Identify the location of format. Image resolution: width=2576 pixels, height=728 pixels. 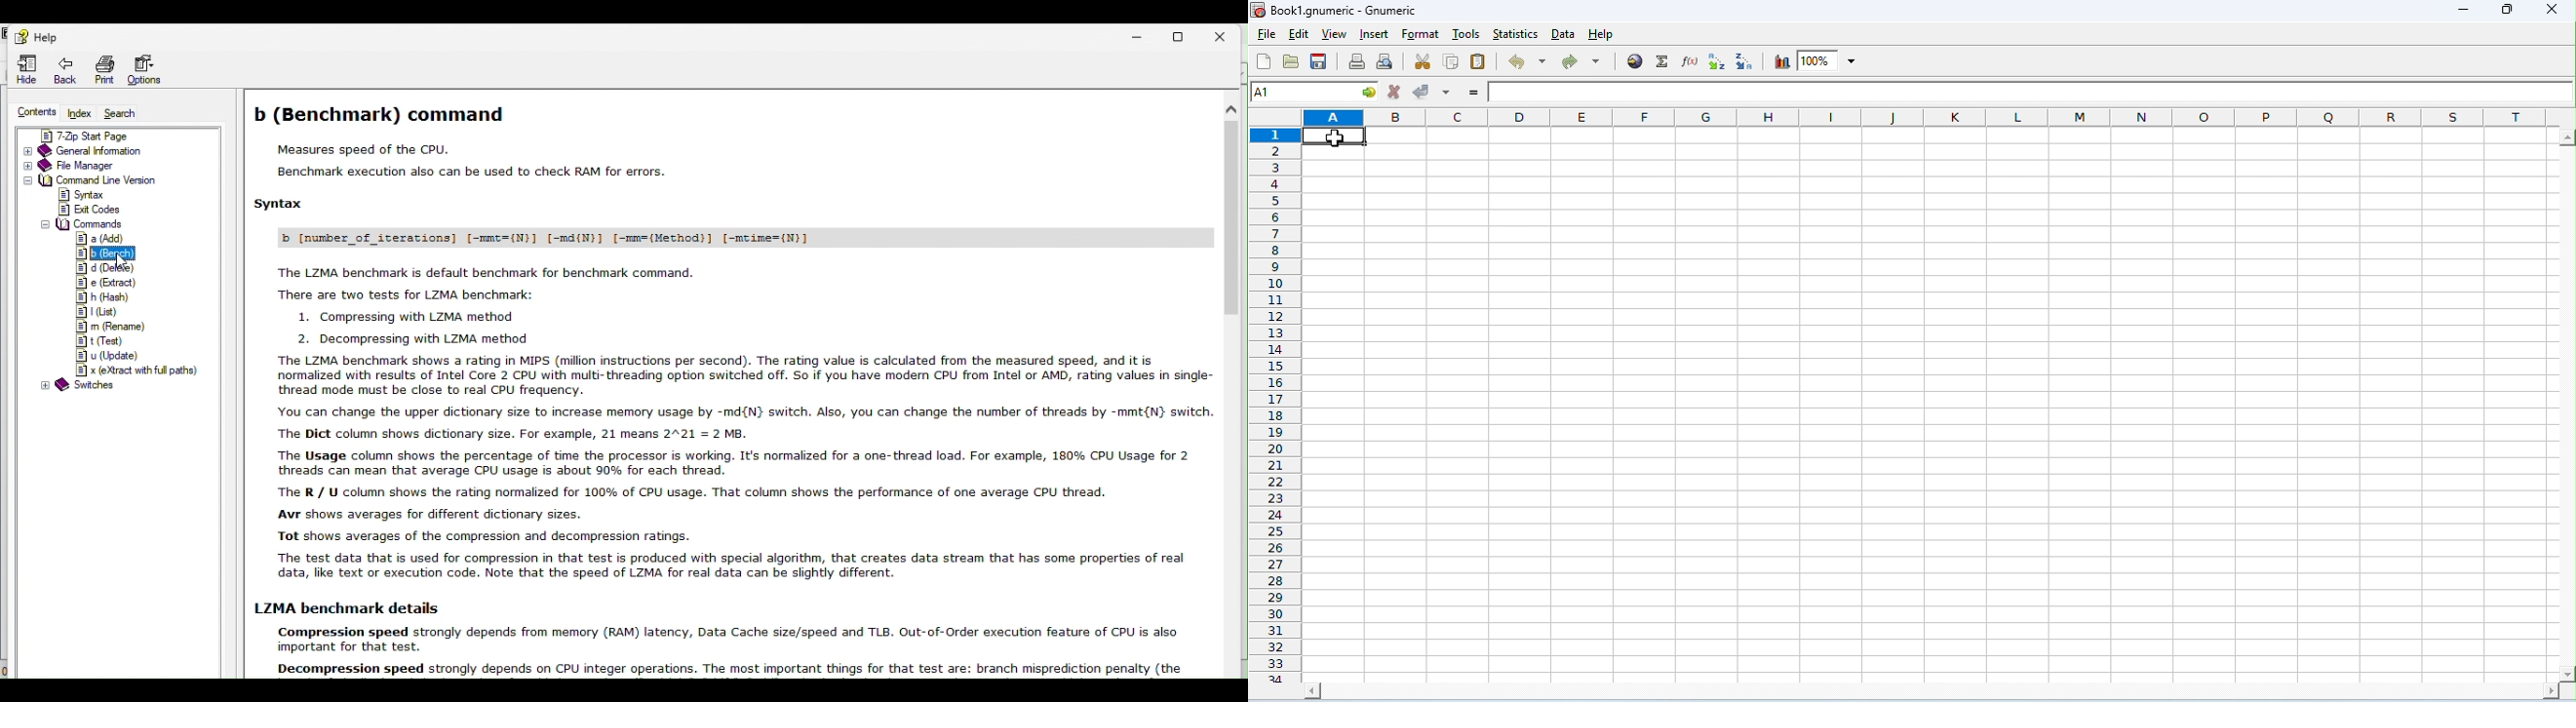
(1421, 35).